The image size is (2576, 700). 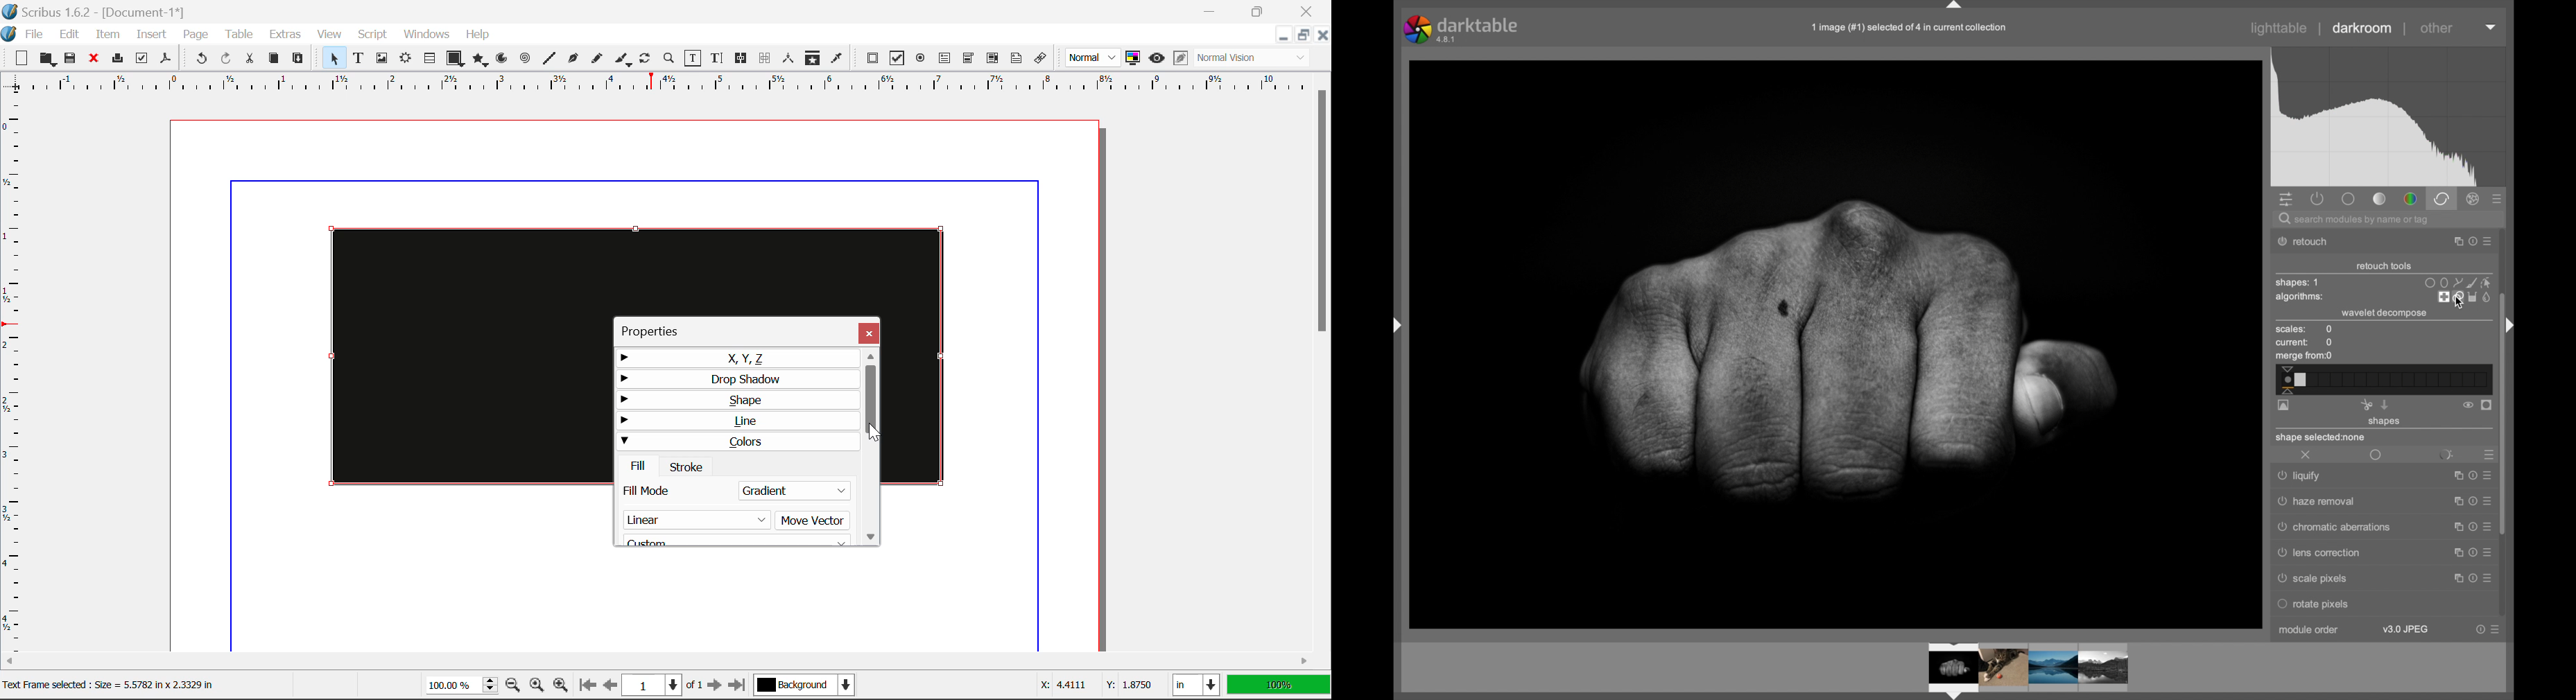 What do you see at coordinates (993, 58) in the screenshot?
I see `PDF List Box` at bounding box center [993, 58].